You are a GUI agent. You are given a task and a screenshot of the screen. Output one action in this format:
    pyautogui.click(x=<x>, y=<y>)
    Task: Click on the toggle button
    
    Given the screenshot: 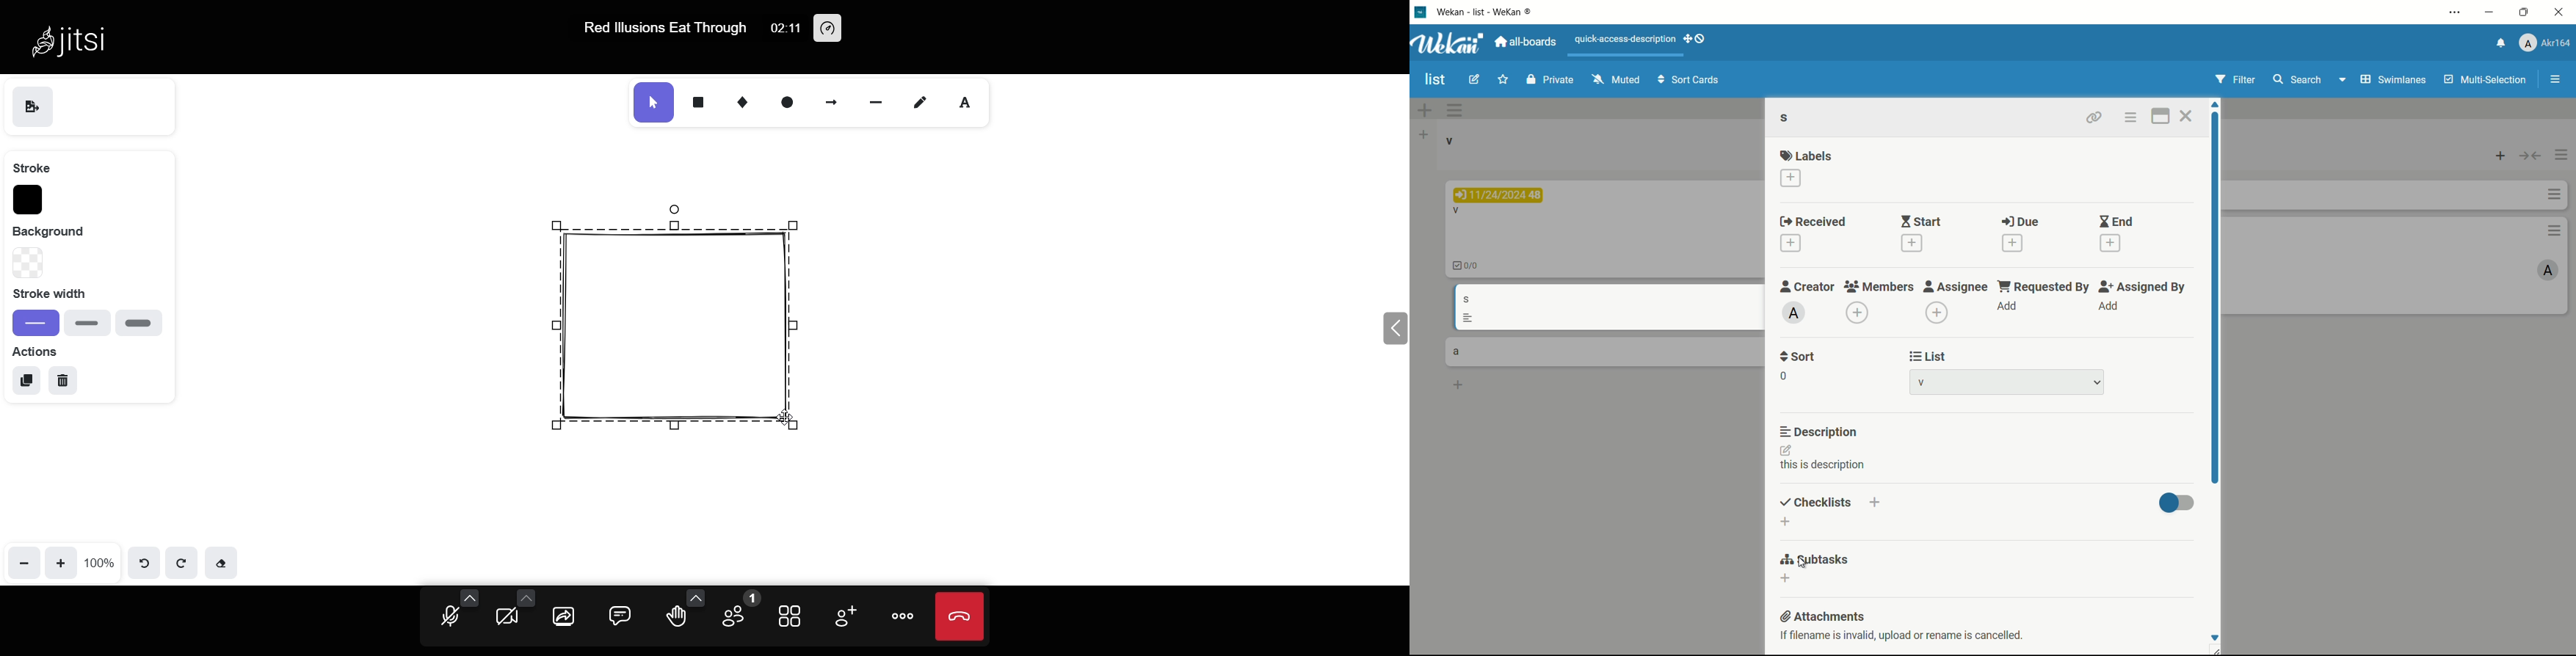 What is the action you would take?
    pyautogui.click(x=2178, y=504)
    